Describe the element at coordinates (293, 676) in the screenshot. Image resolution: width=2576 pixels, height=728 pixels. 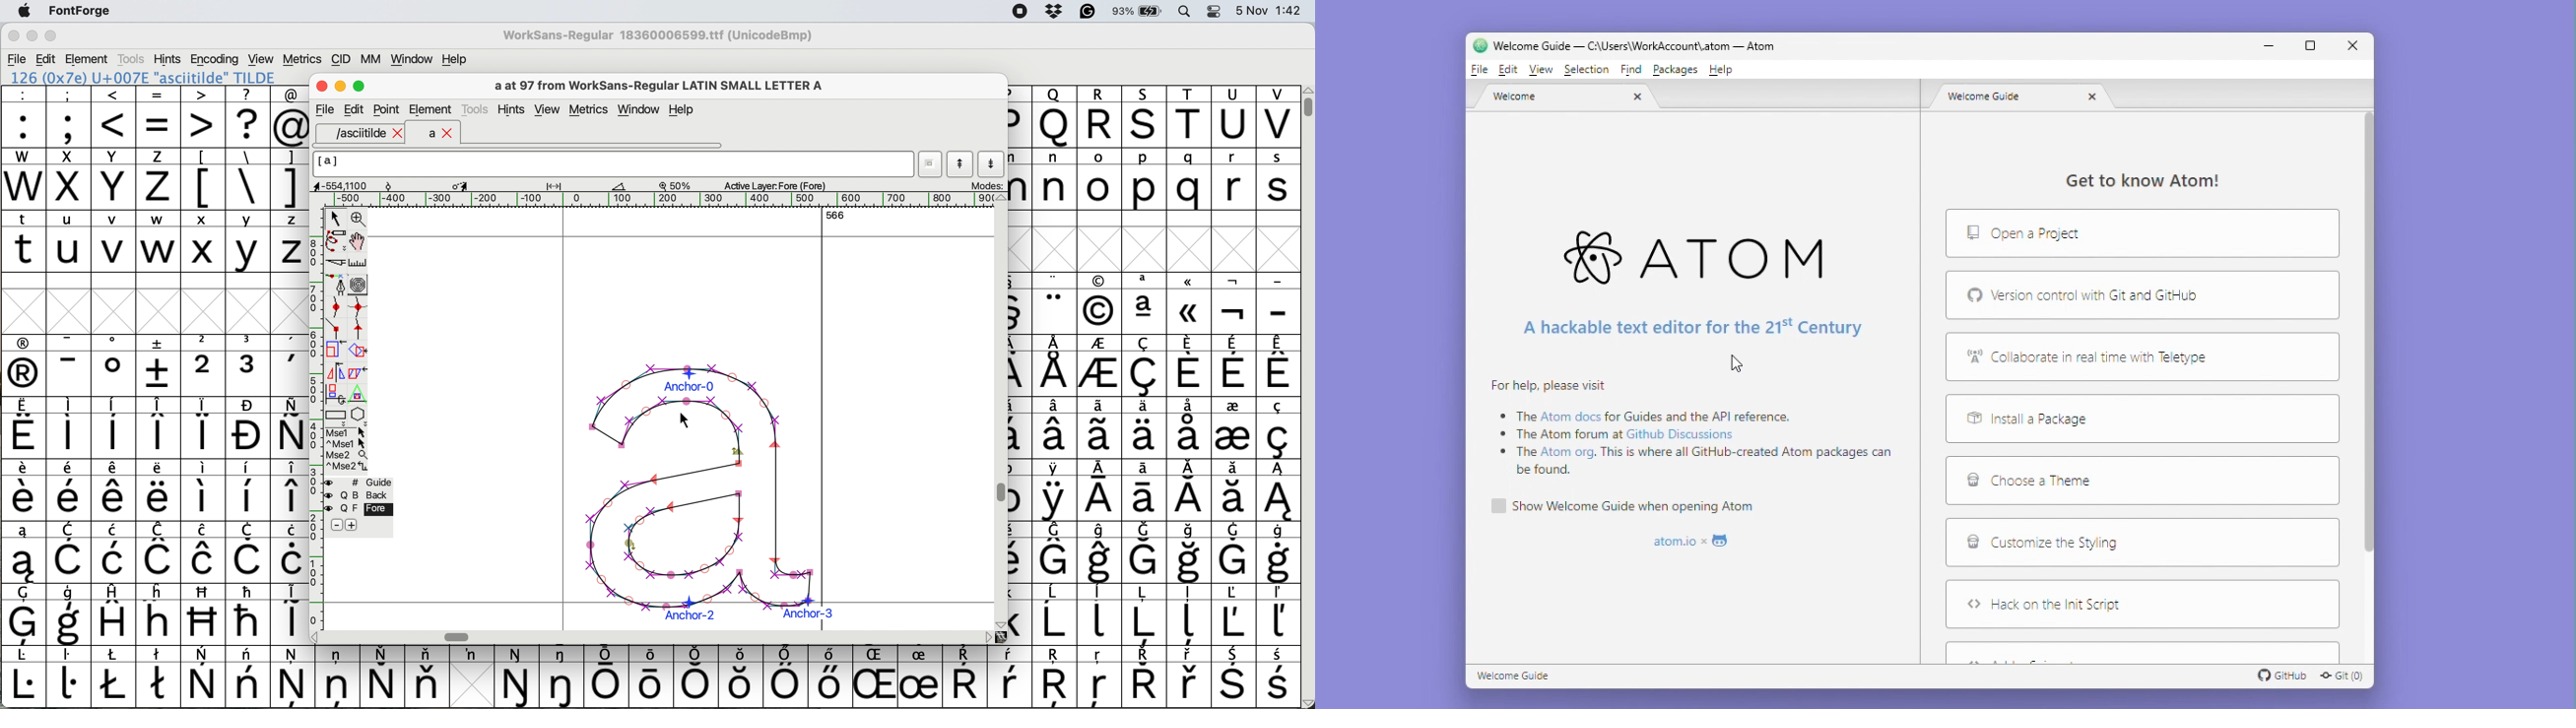
I see `symbol` at that location.